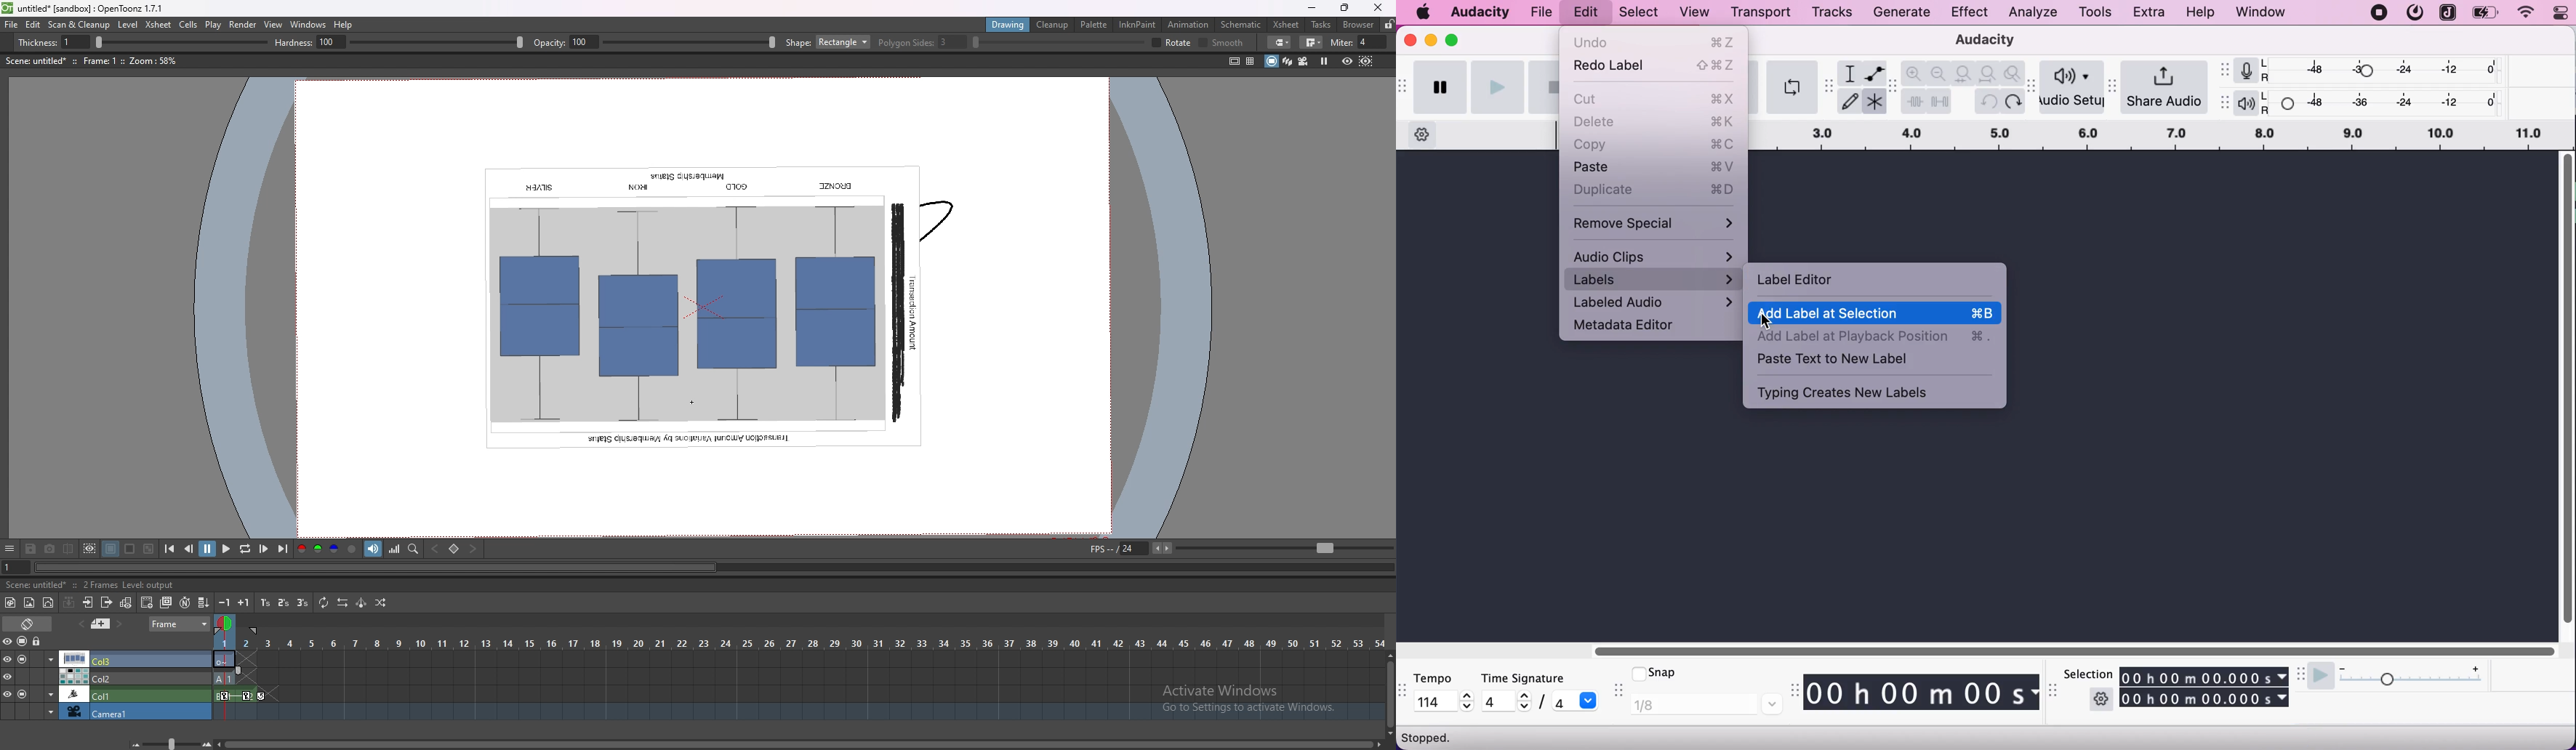 The height and width of the screenshot is (756, 2576). I want to click on 4, so click(1561, 701).